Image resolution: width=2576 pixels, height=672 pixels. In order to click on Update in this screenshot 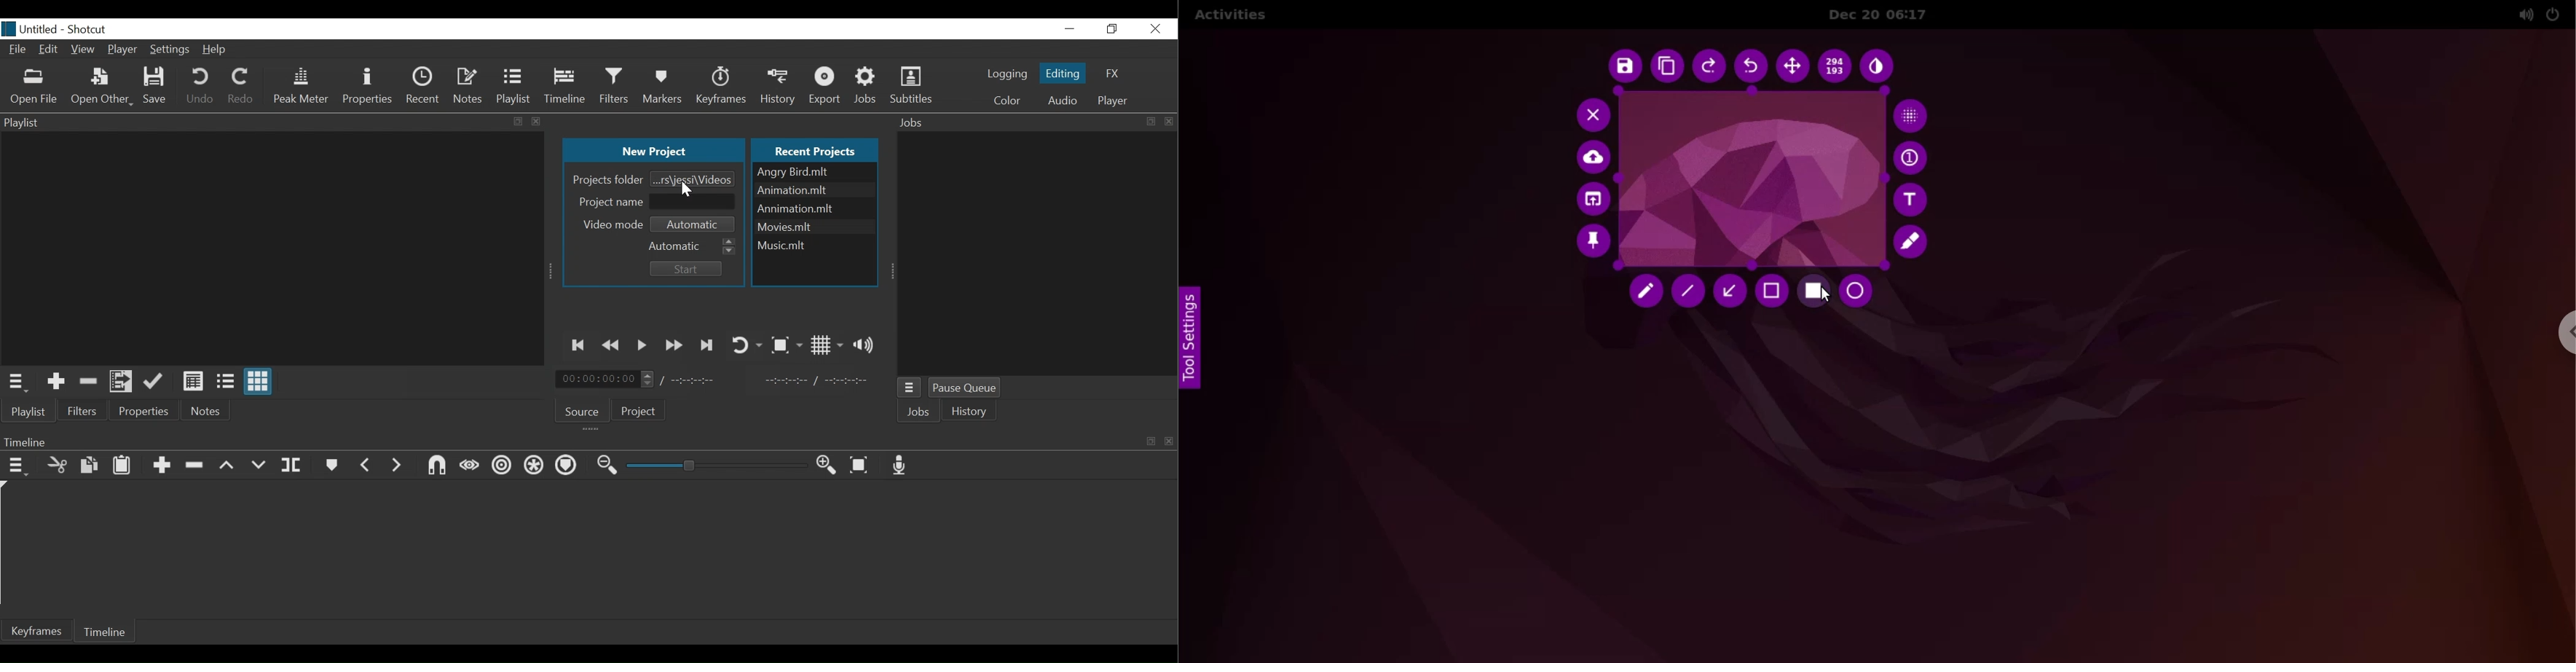, I will do `click(156, 382)`.